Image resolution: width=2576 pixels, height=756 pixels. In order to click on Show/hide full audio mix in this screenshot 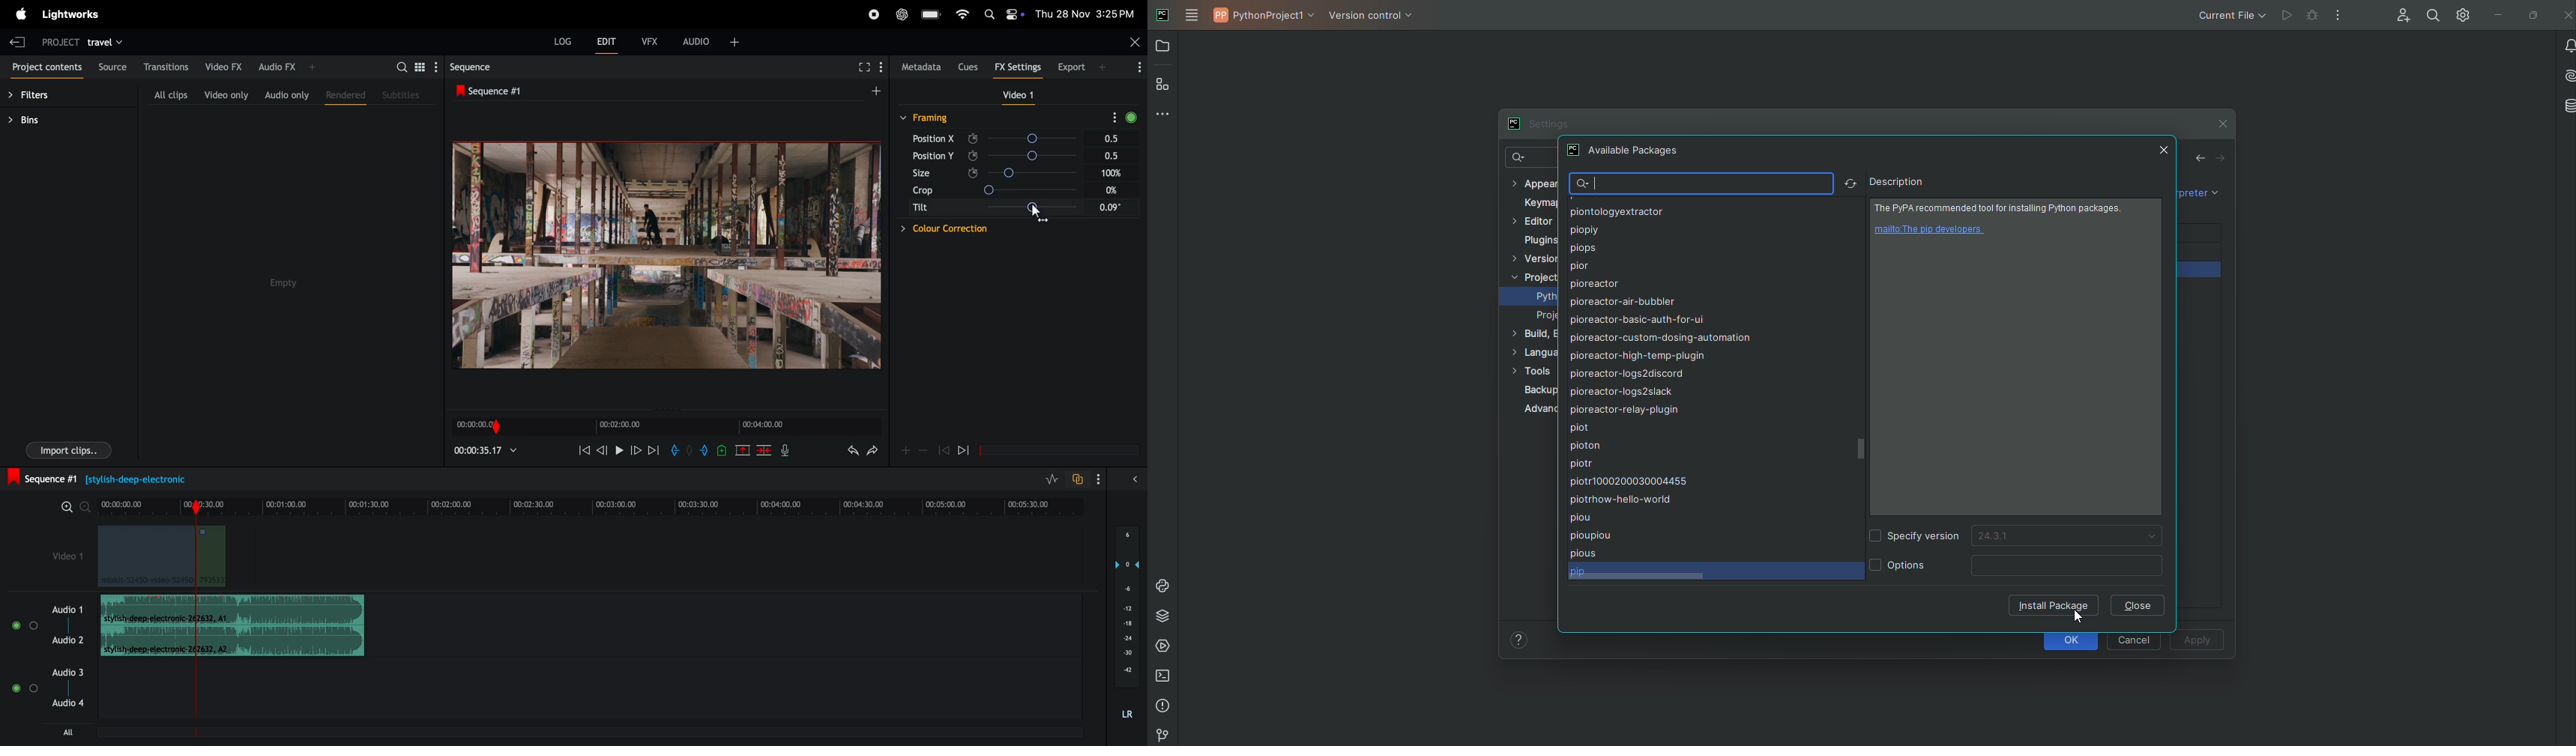, I will do `click(1137, 481)`.